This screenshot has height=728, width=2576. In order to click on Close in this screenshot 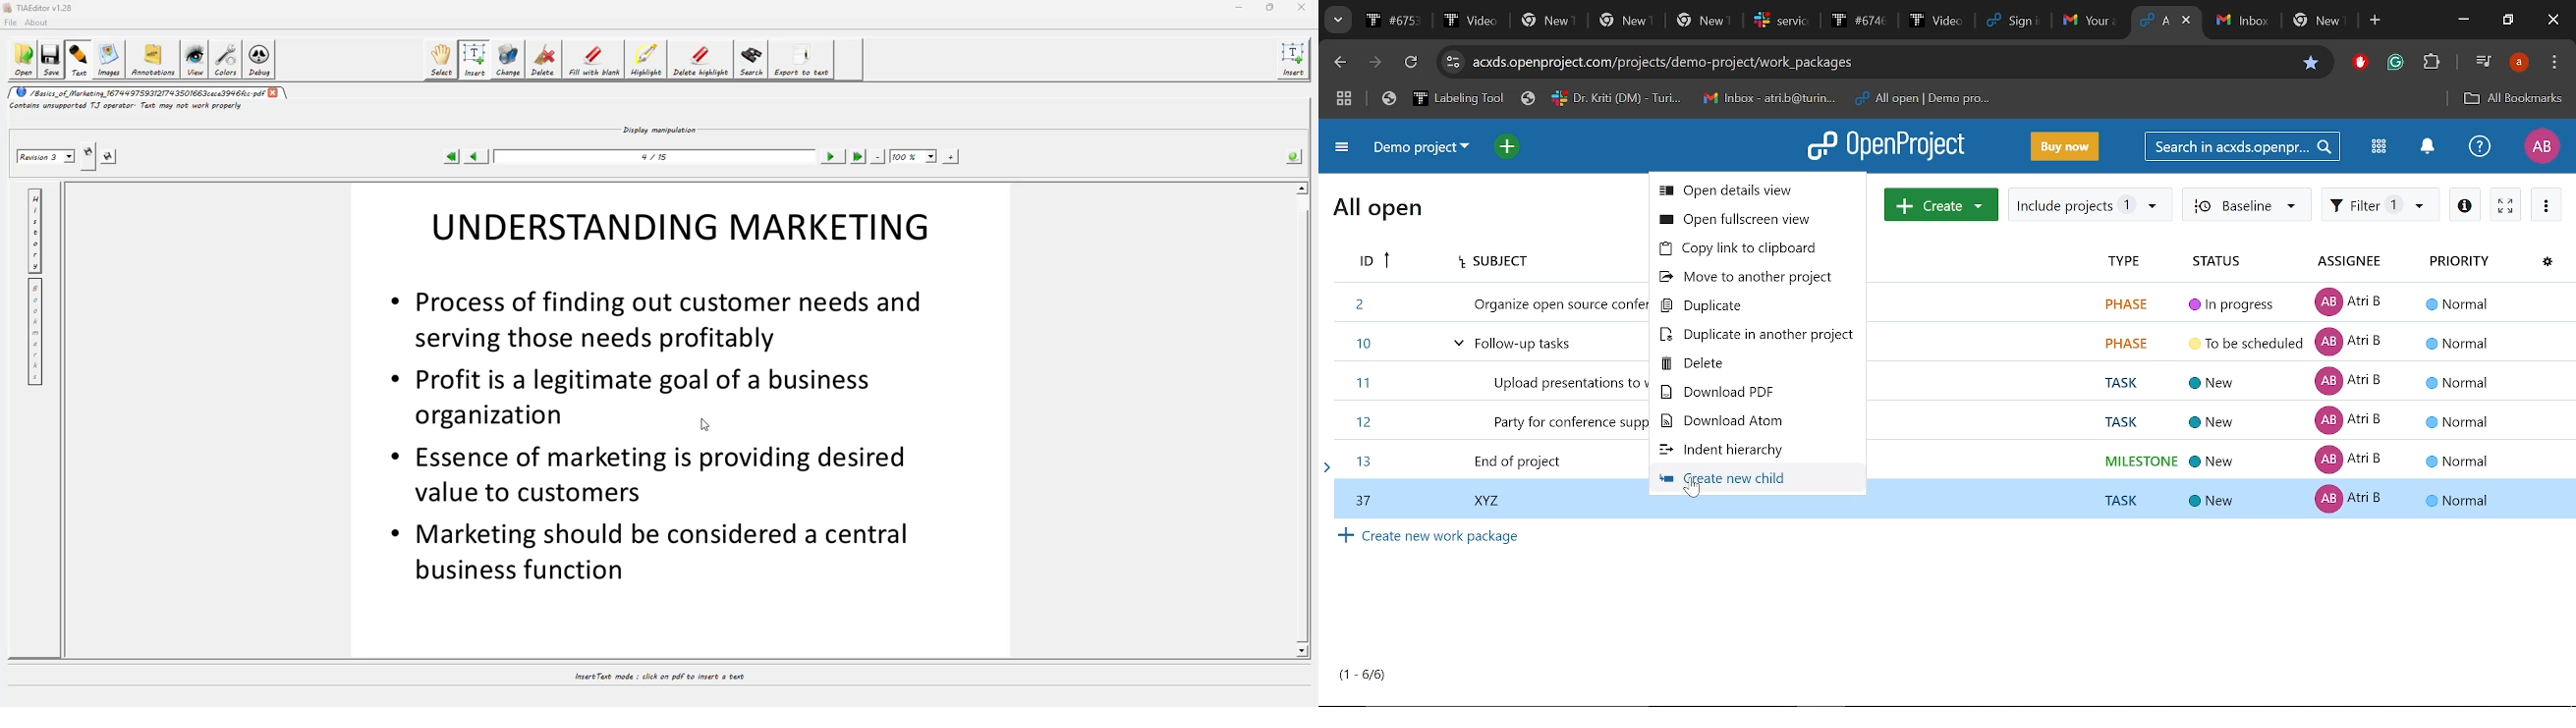, I will do `click(2554, 21)`.